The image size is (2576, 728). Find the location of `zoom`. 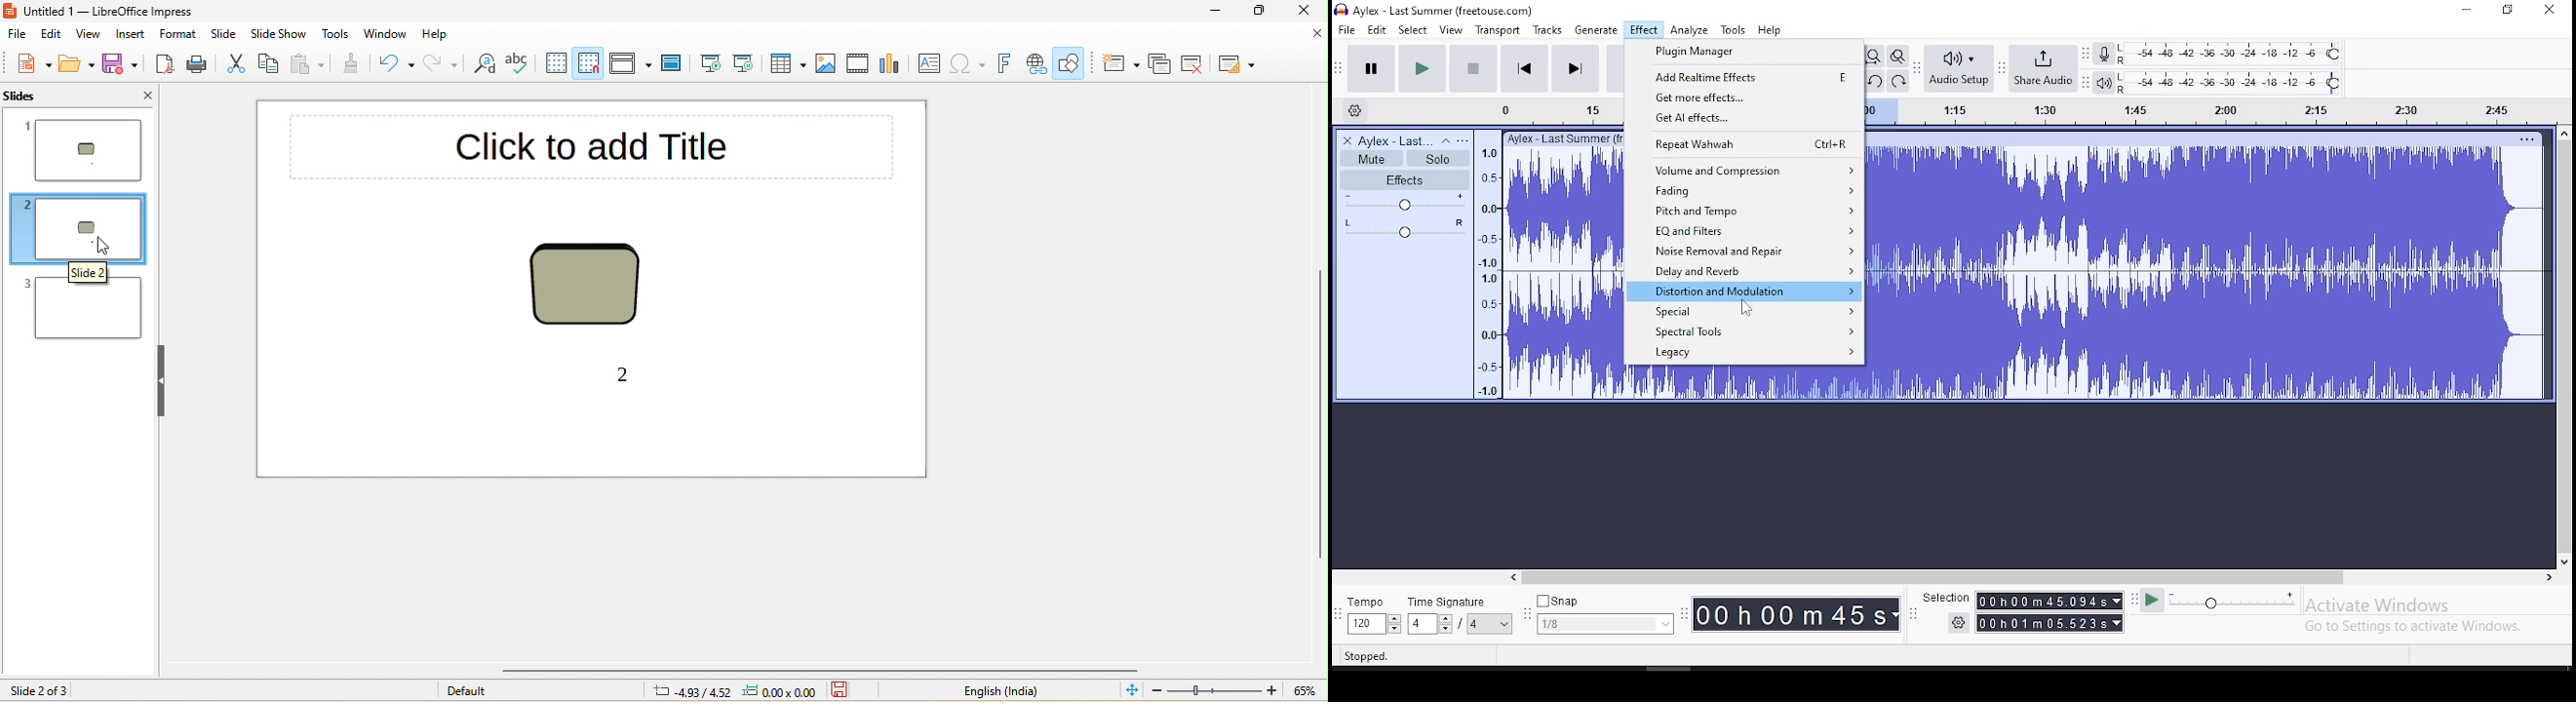

zoom is located at coordinates (1234, 691).